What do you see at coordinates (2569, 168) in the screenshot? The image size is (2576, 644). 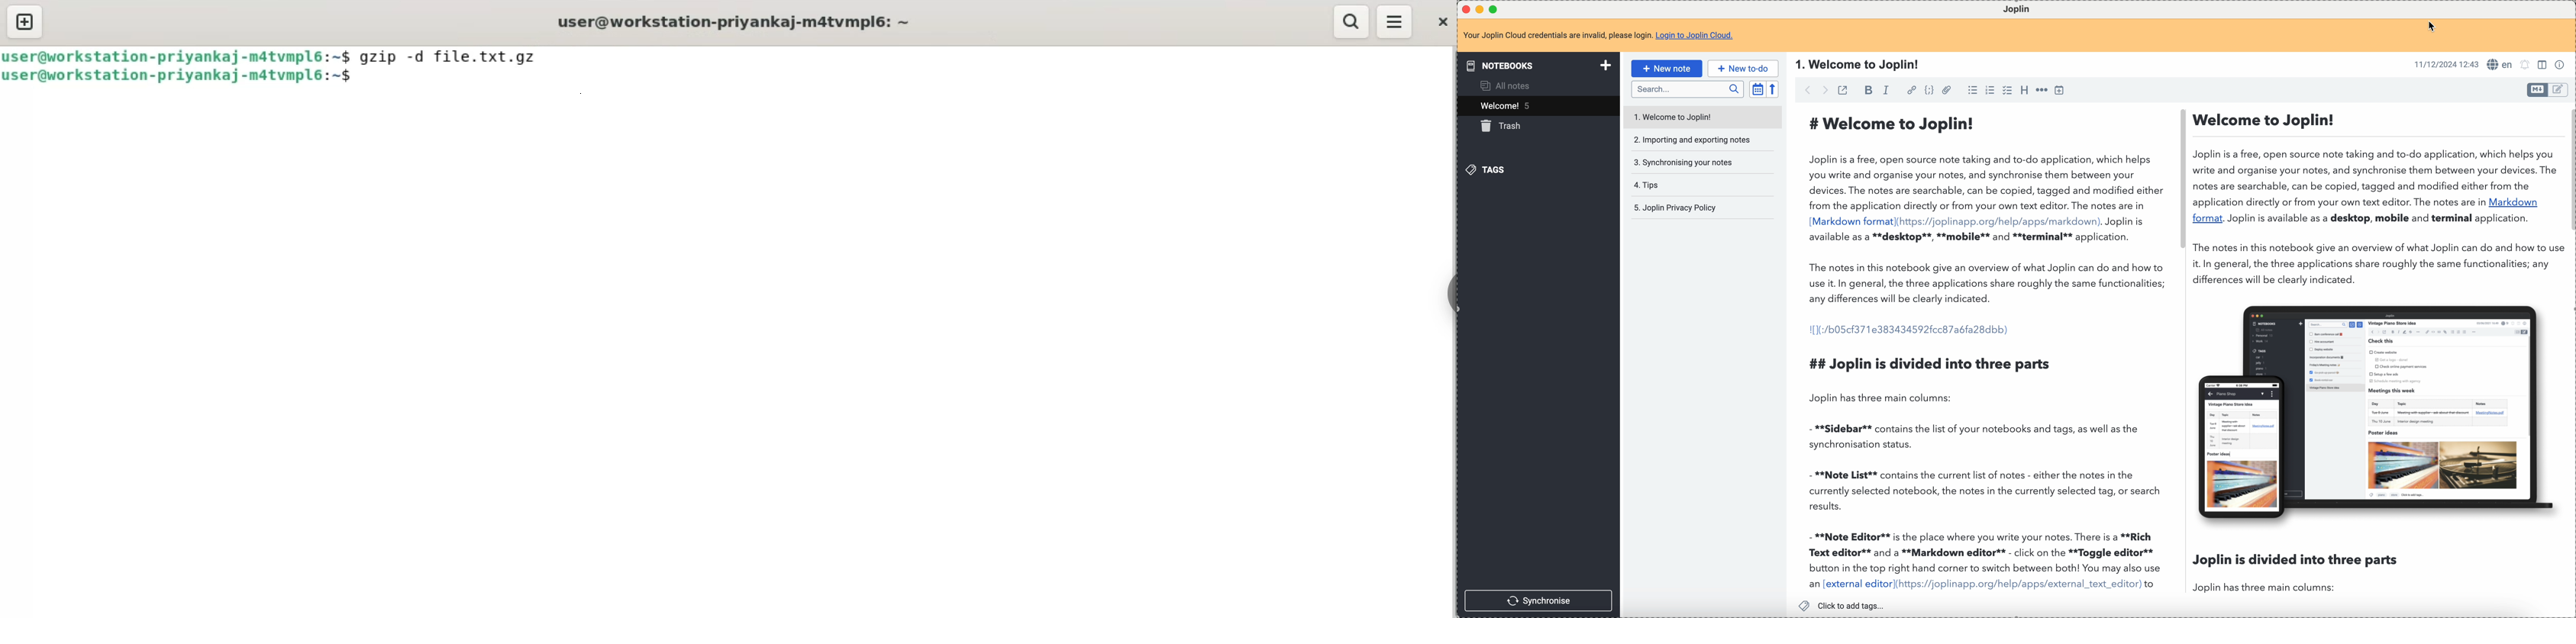 I see `scroll bar` at bounding box center [2569, 168].